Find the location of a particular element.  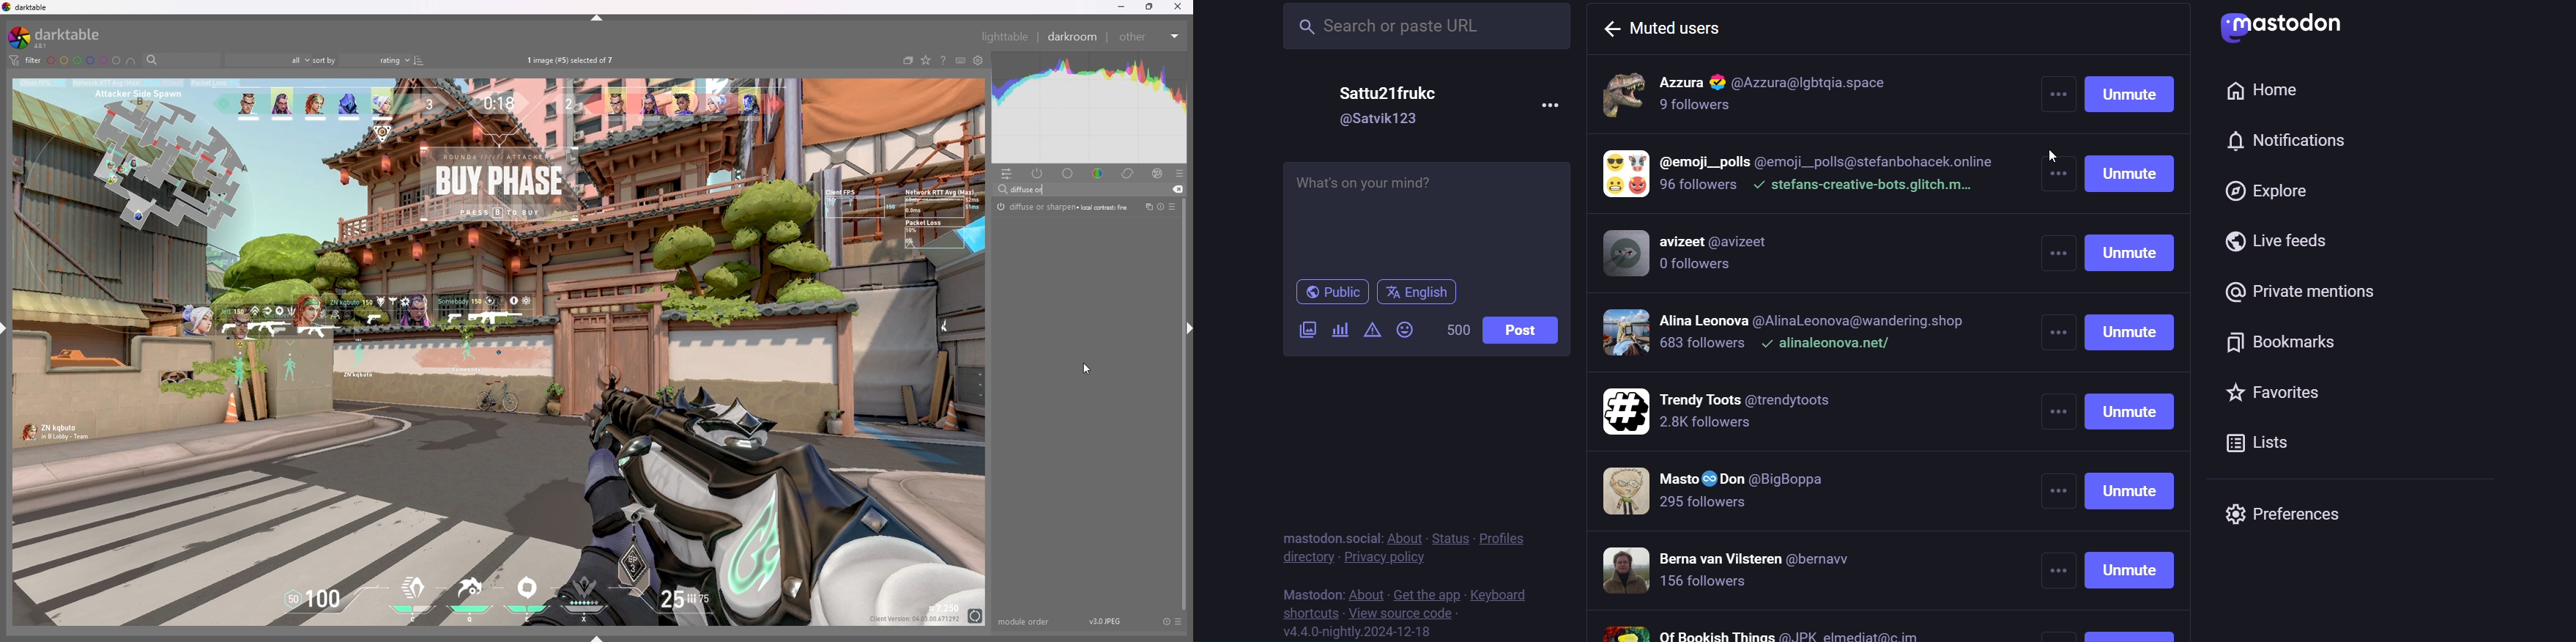

version is located at coordinates (1109, 621).